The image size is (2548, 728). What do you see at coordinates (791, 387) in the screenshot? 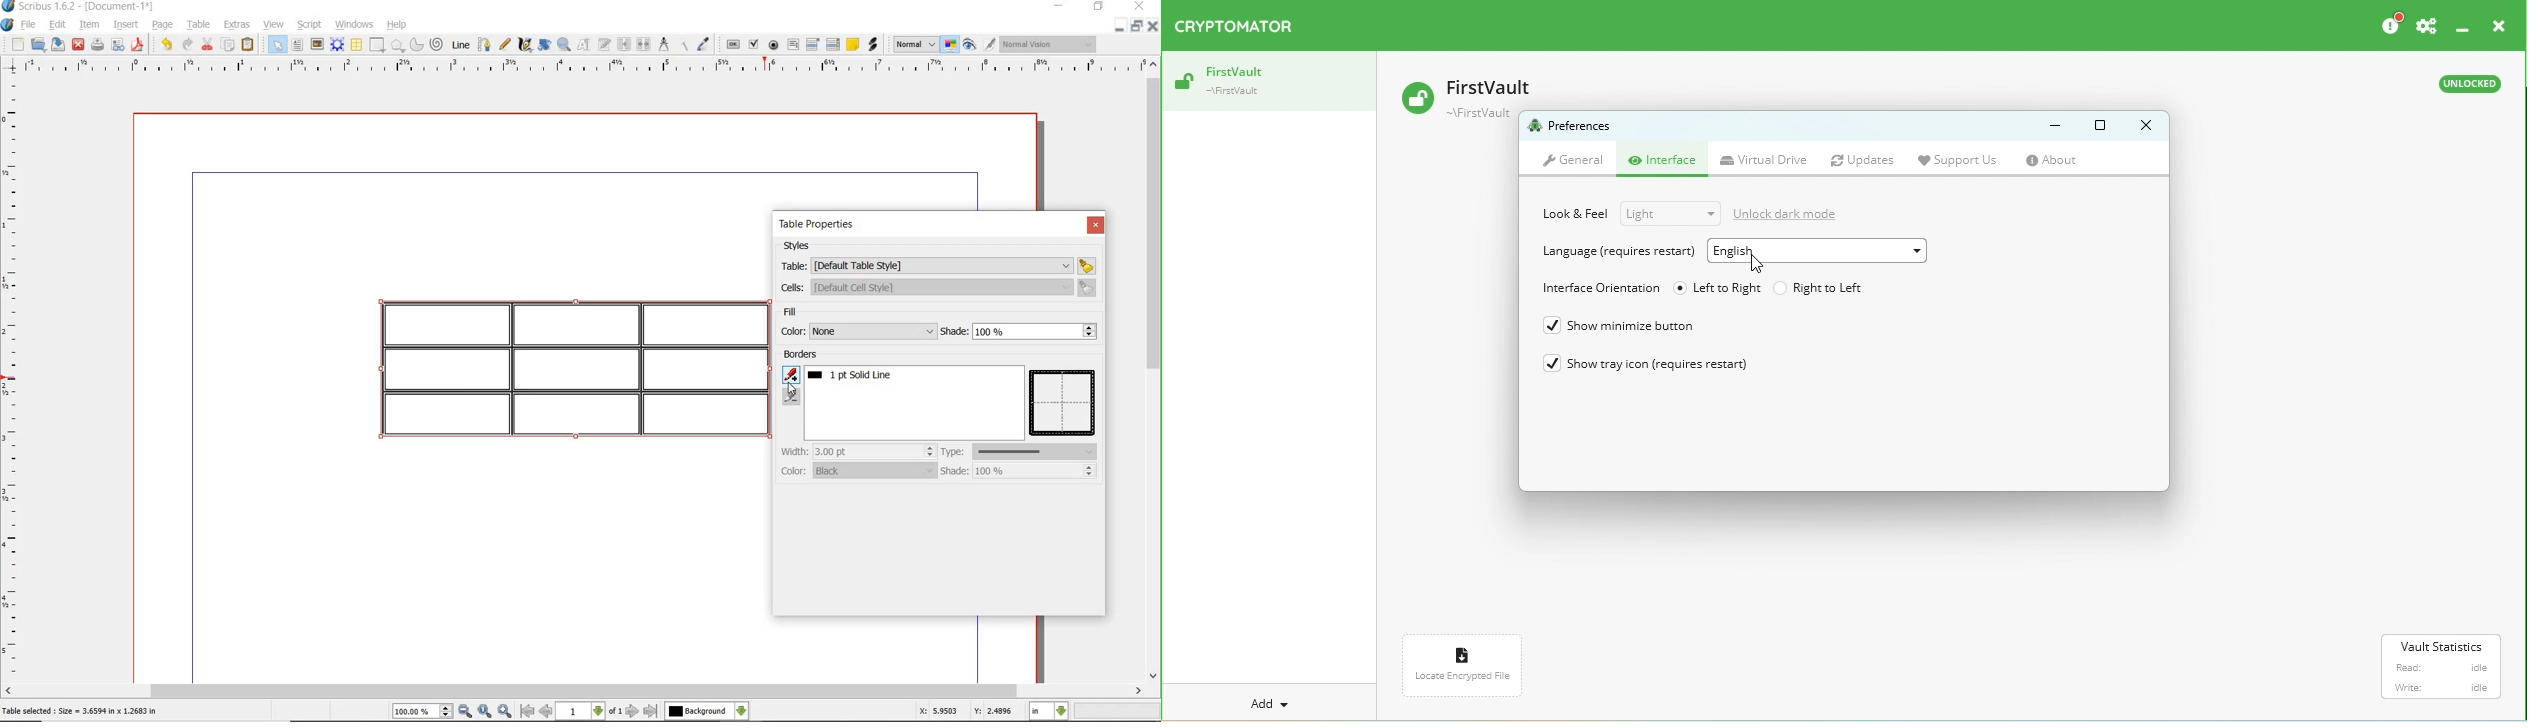
I see `Cursor` at bounding box center [791, 387].